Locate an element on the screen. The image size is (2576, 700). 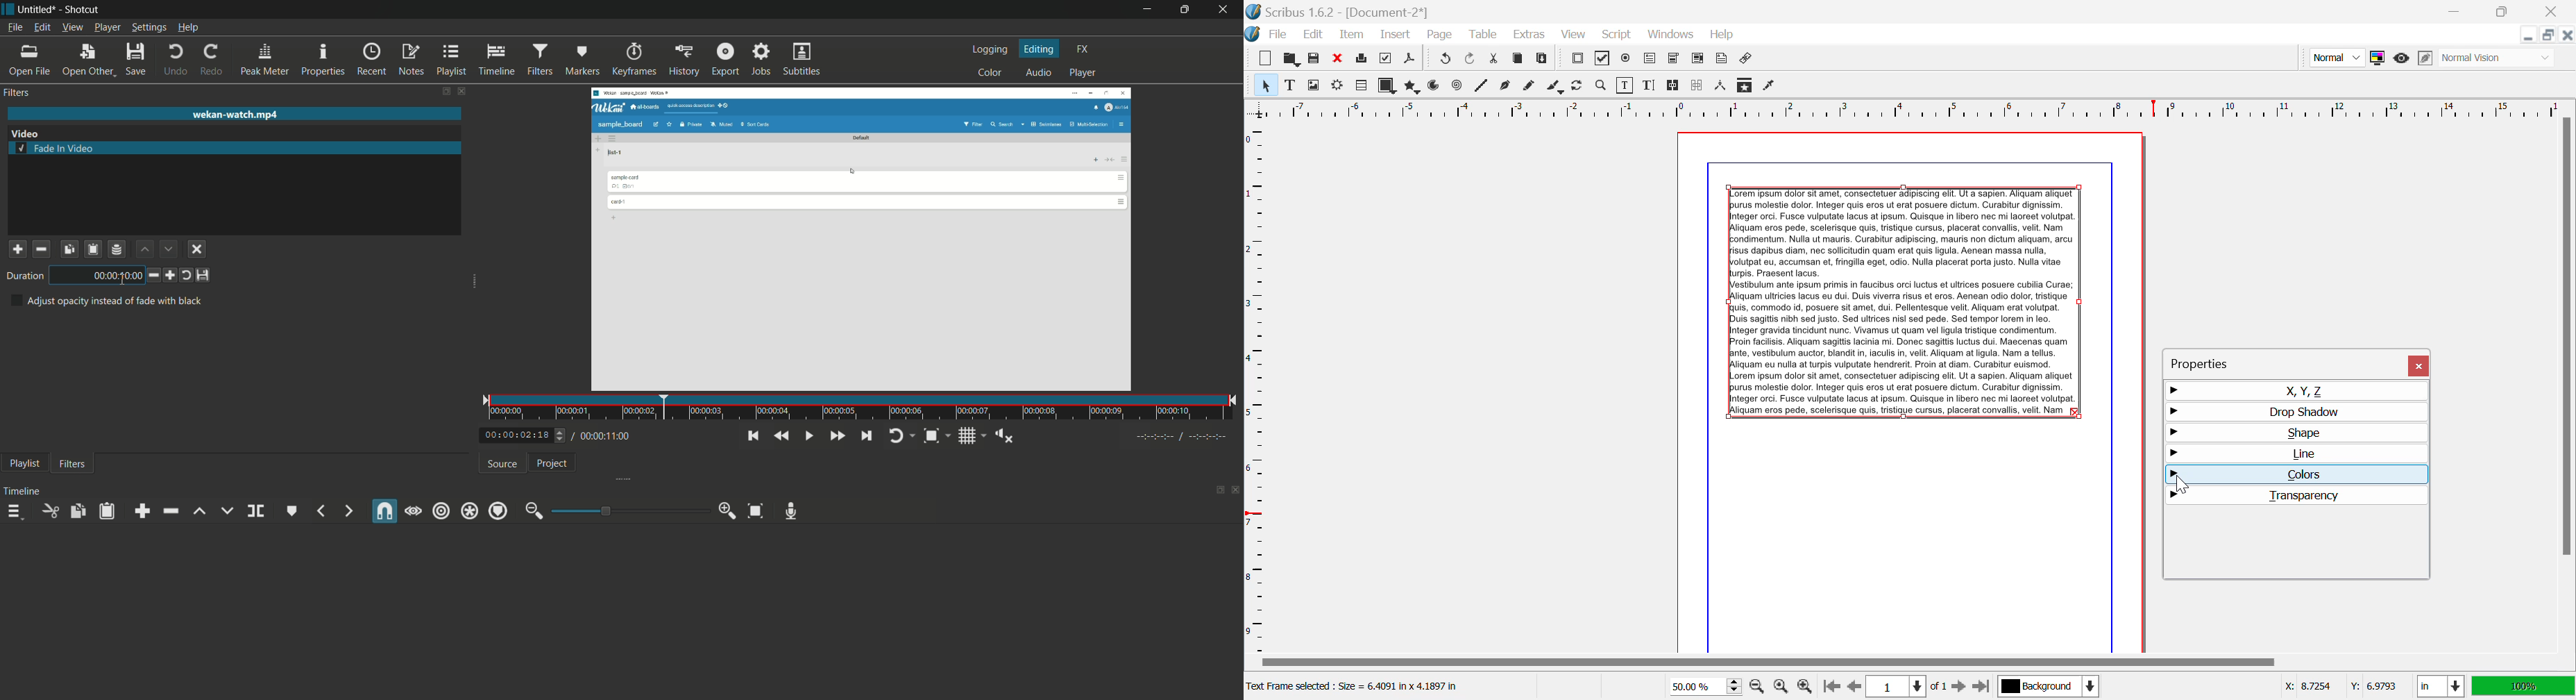
Preflight Verifier is located at coordinates (1387, 58).